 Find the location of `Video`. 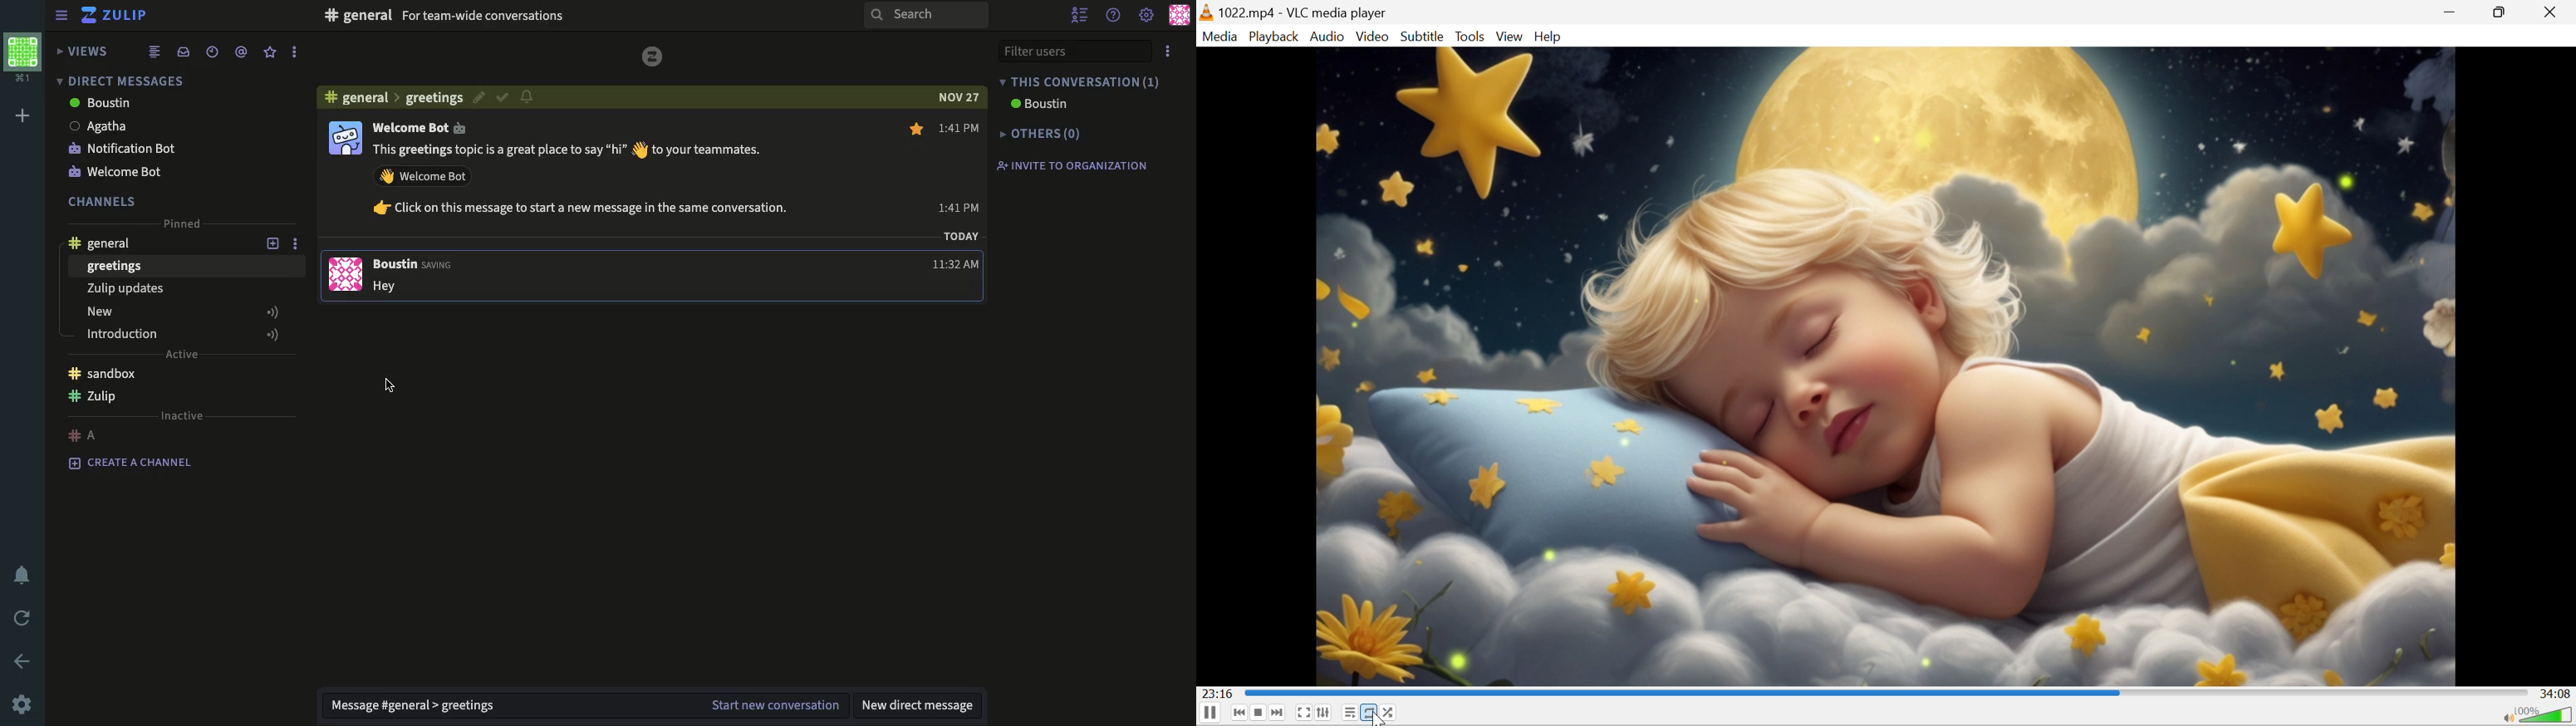

Video is located at coordinates (1373, 36).